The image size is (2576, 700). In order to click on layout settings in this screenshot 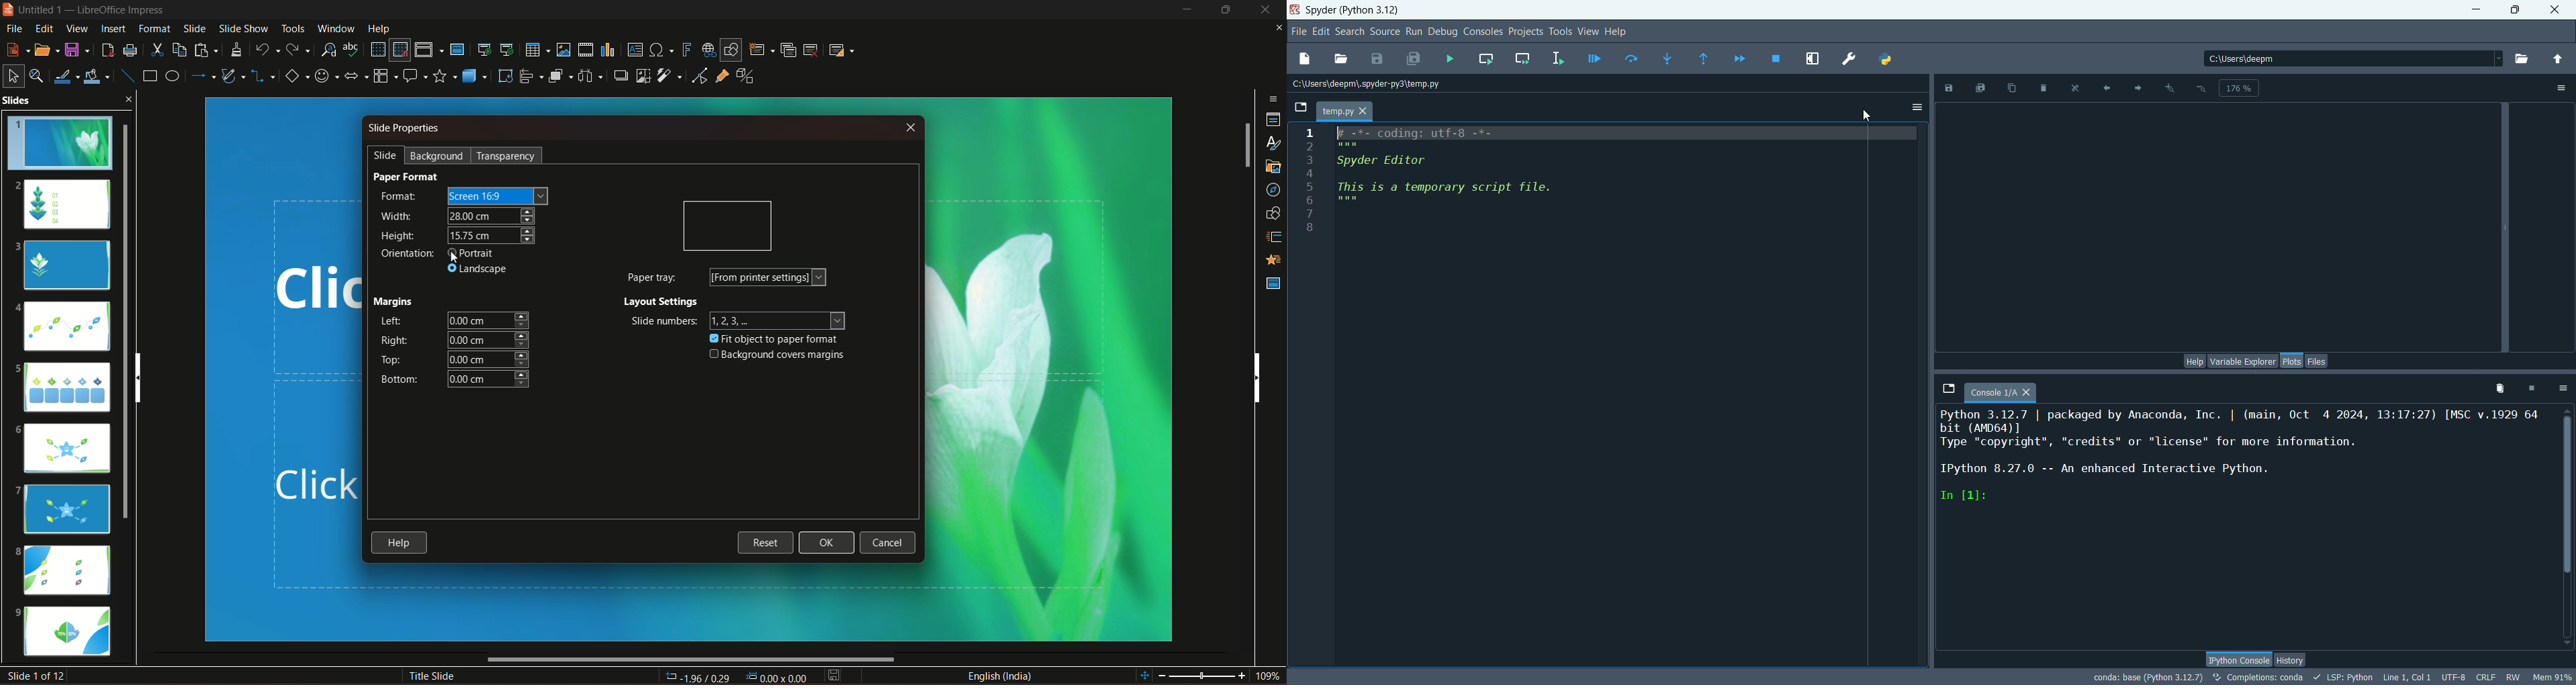, I will do `click(662, 302)`.